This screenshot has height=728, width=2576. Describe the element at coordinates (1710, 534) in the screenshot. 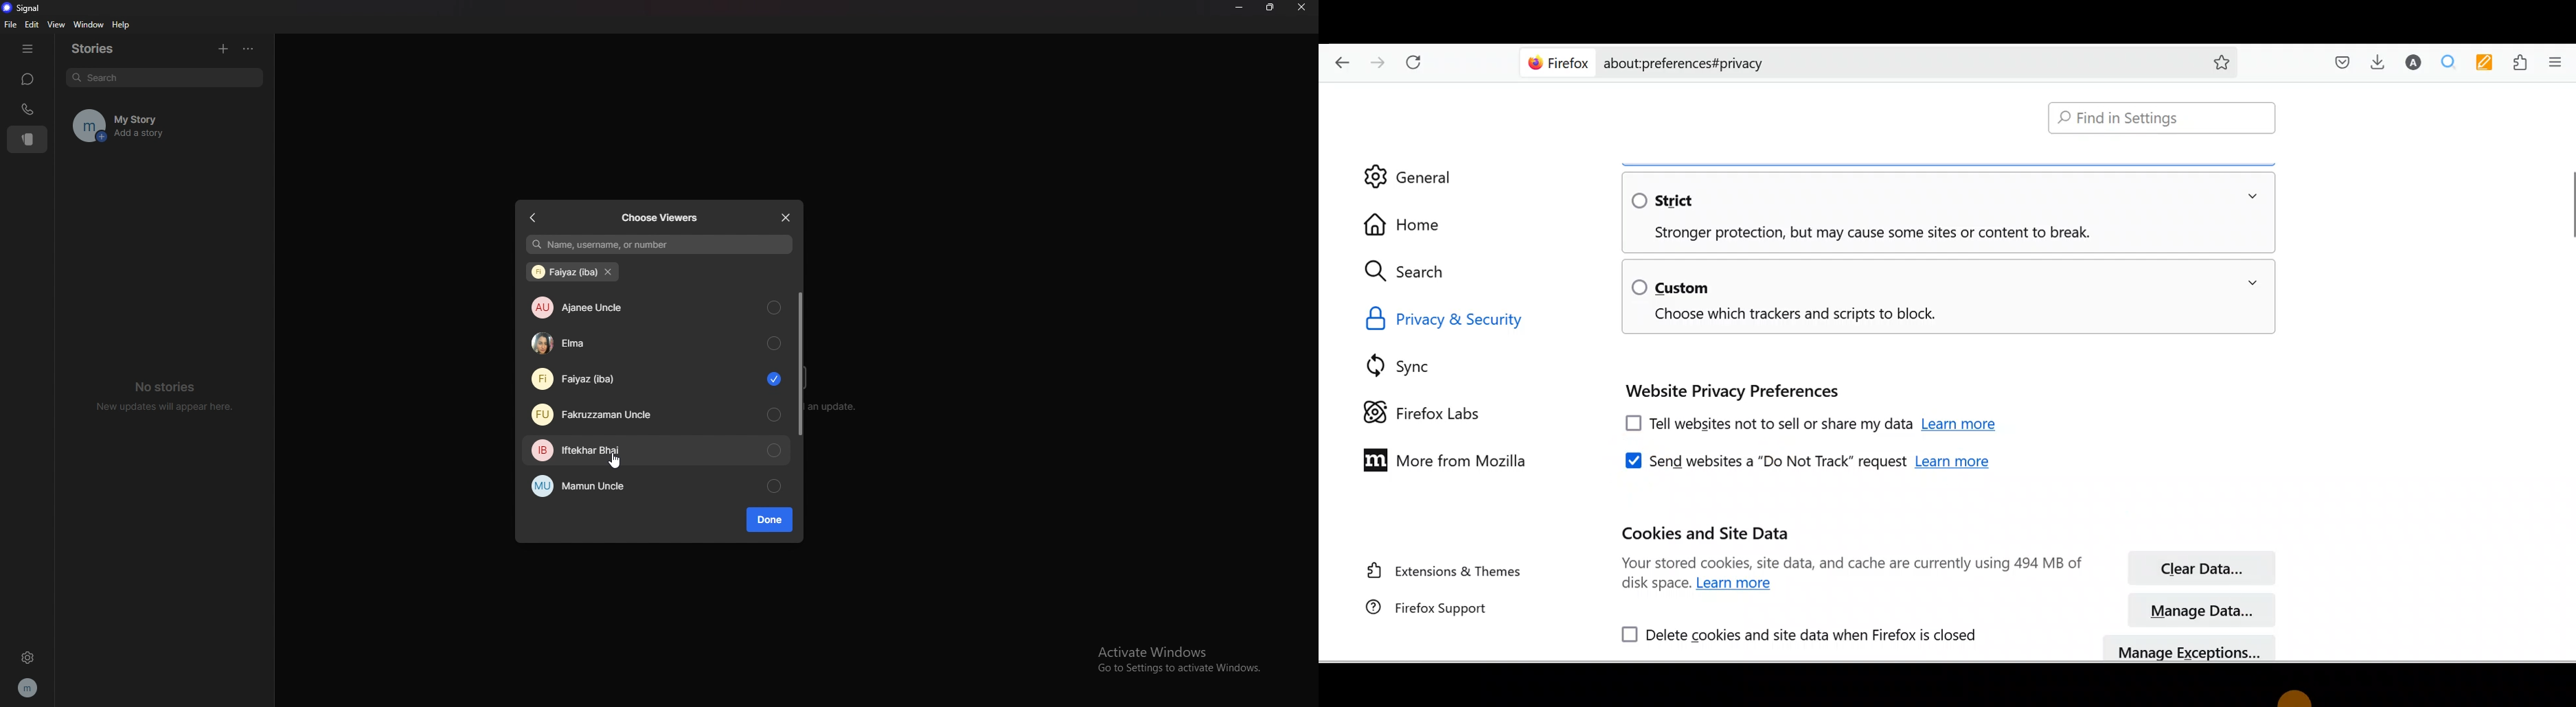

I see `Cookies and site data` at that location.